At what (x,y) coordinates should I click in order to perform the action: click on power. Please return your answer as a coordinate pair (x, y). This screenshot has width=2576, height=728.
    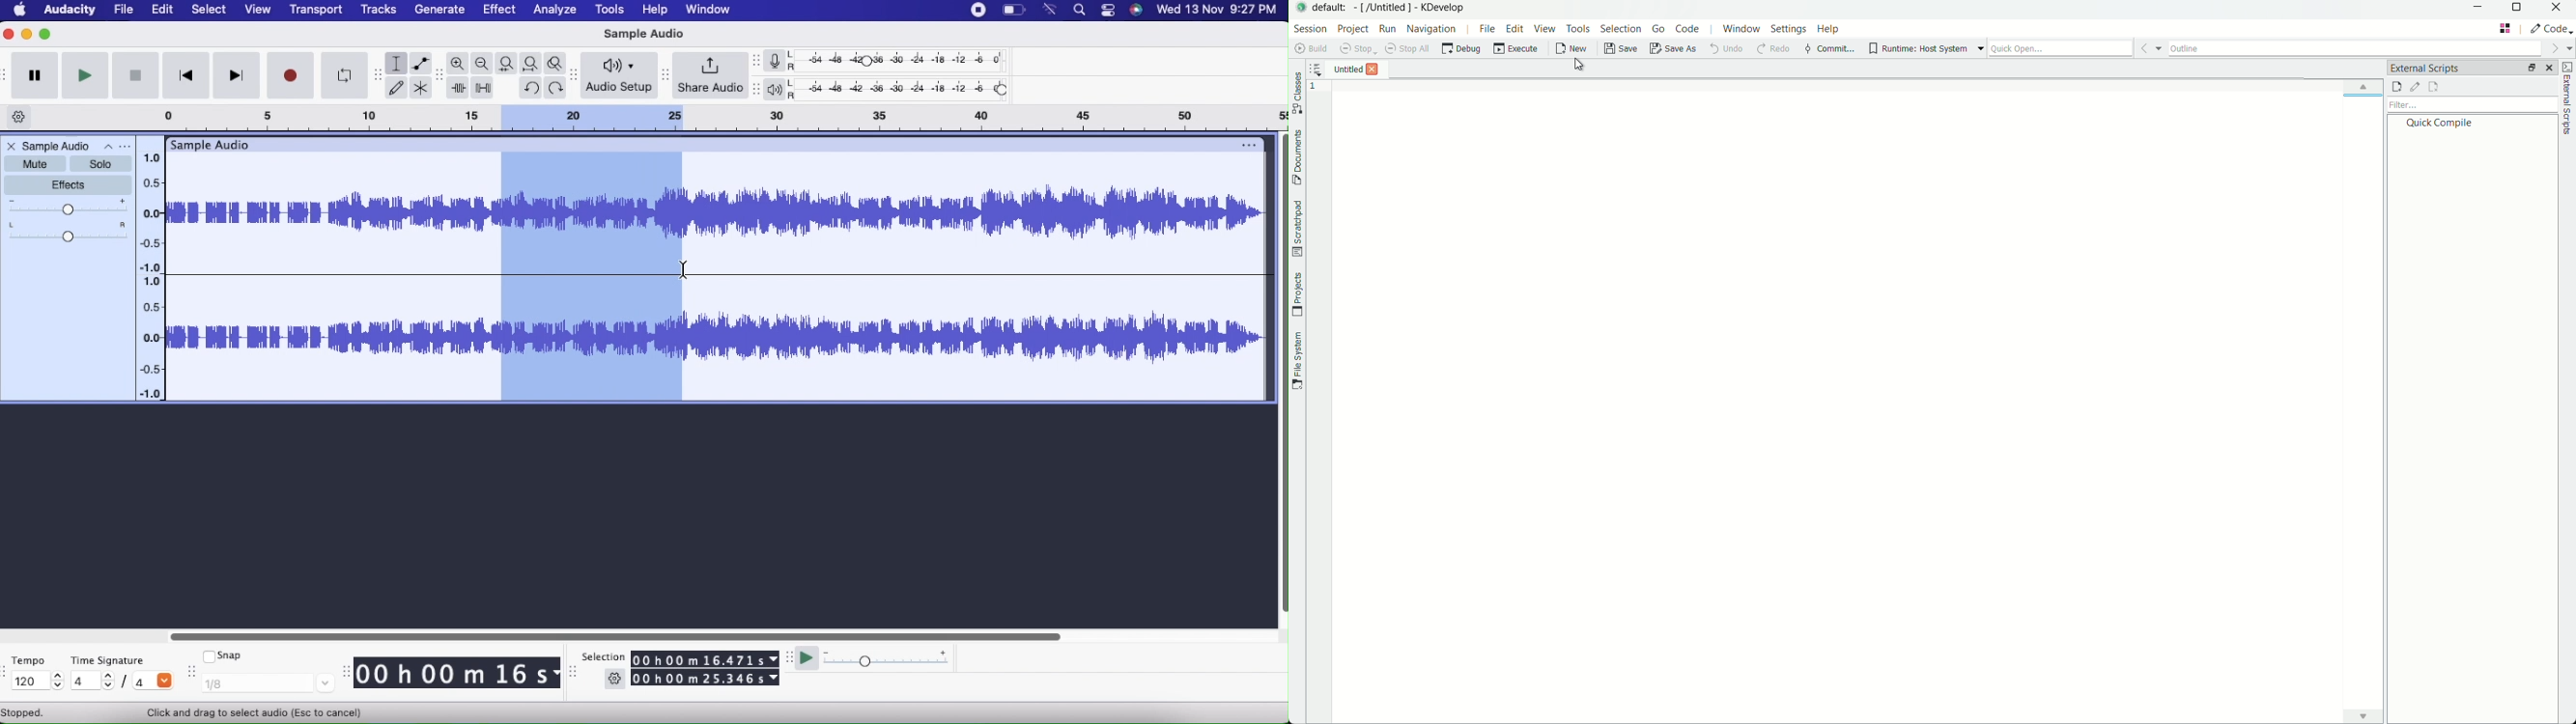
    Looking at the image, I should click on (1014, 10).